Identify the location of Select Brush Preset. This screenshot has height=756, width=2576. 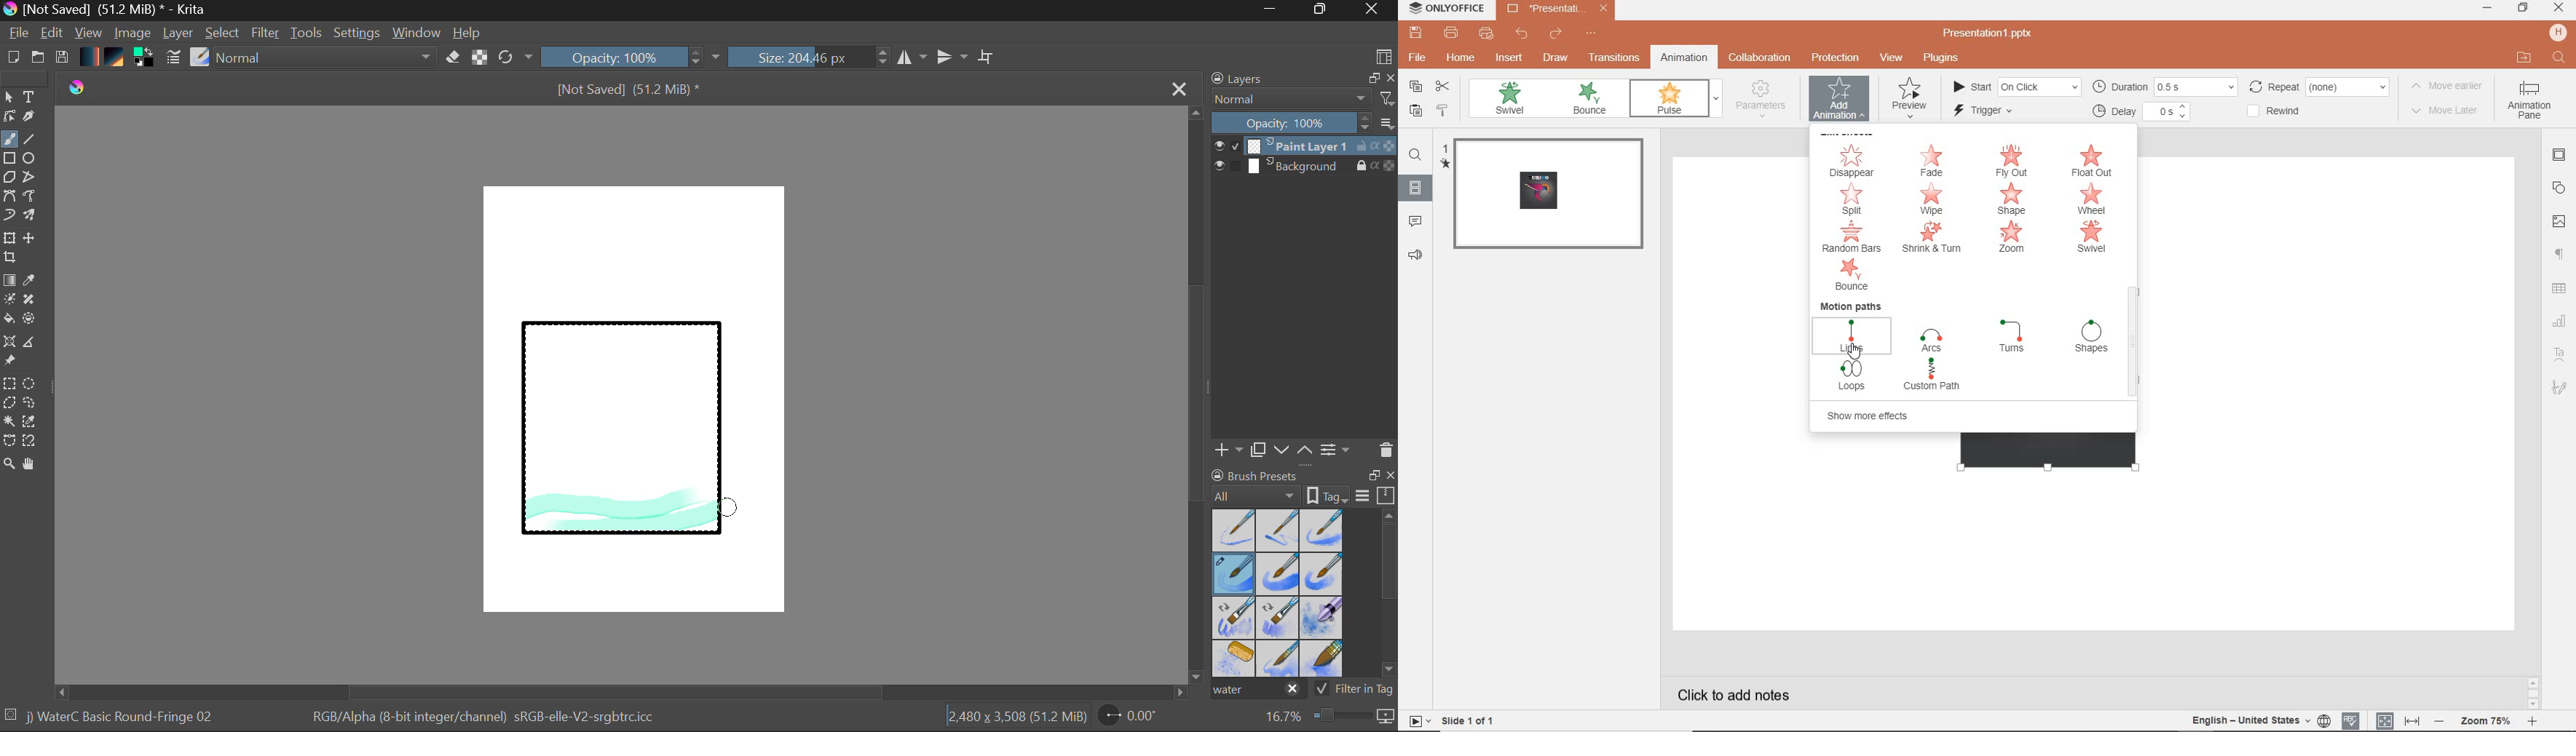
(200, 57).